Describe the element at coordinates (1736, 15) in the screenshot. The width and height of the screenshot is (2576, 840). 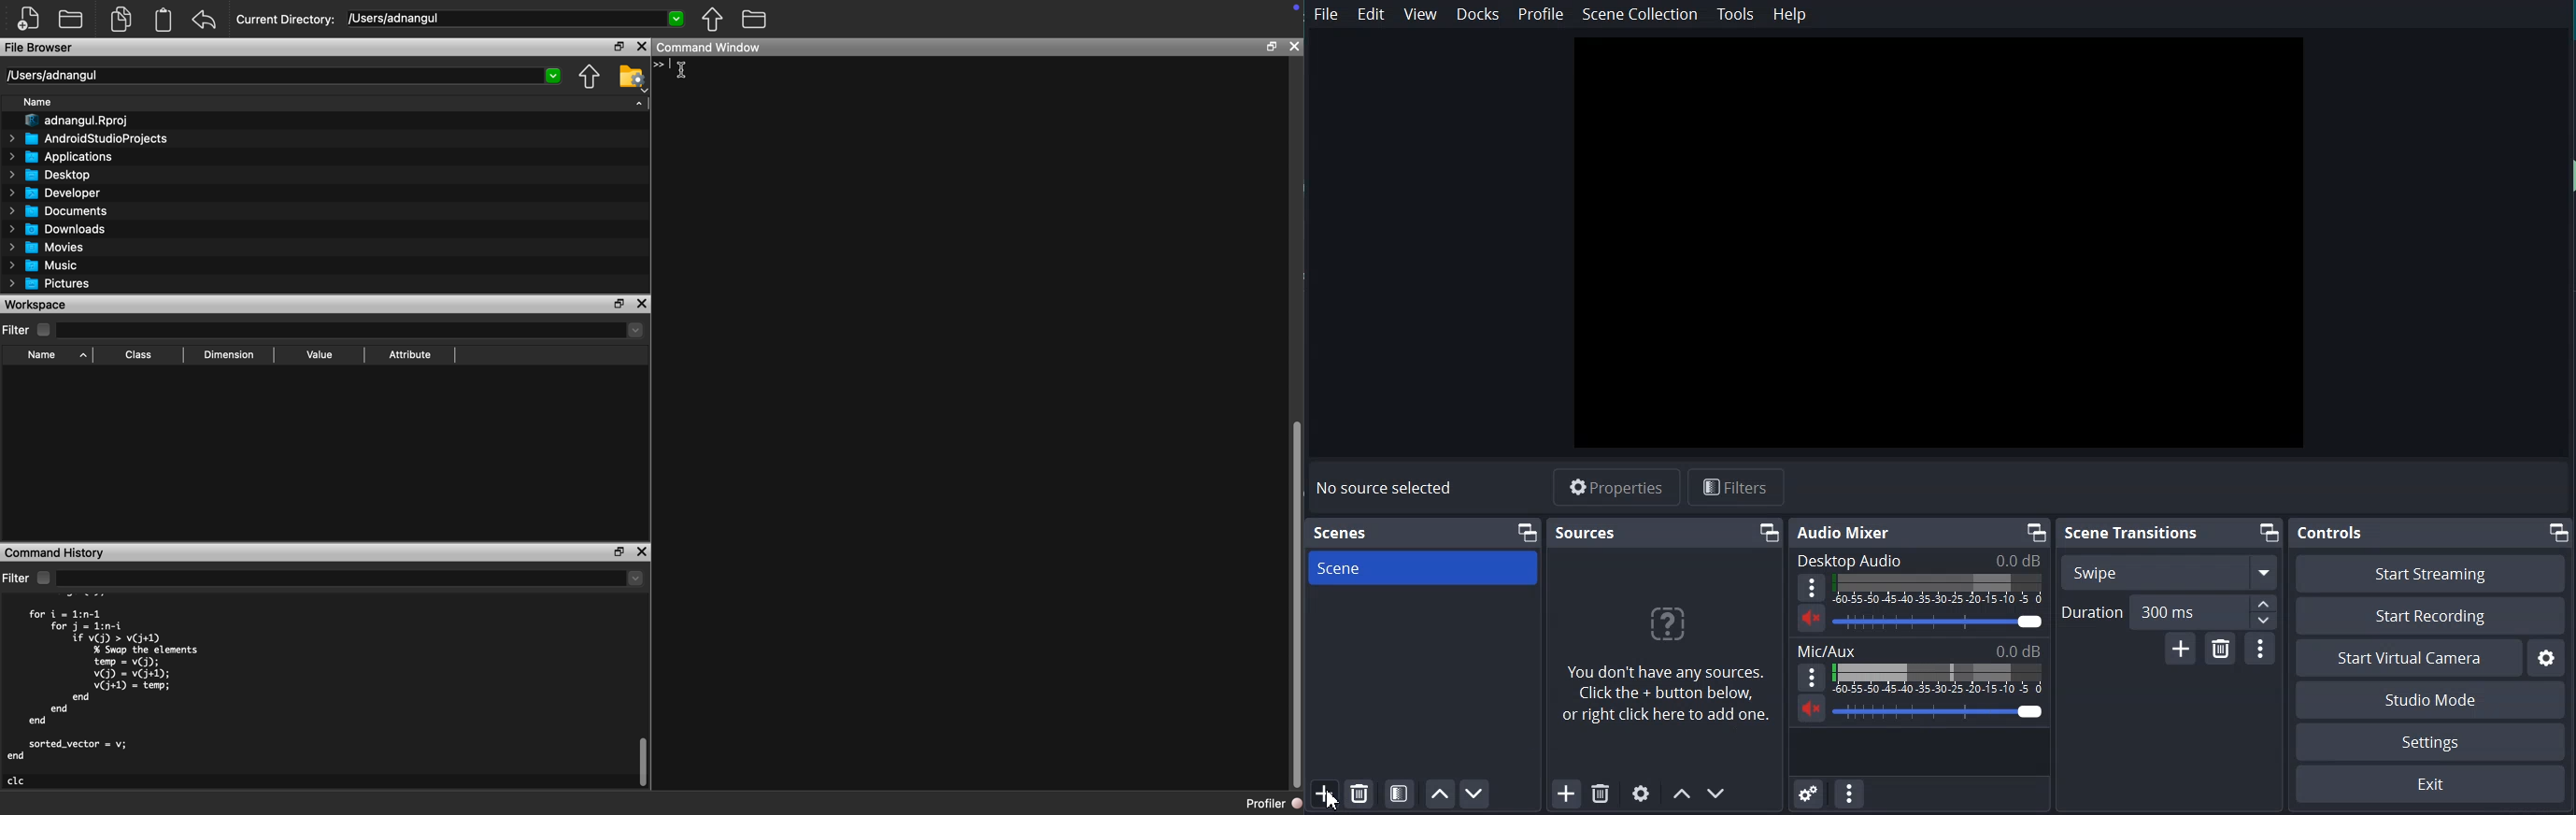
I see `Tools` at that location.